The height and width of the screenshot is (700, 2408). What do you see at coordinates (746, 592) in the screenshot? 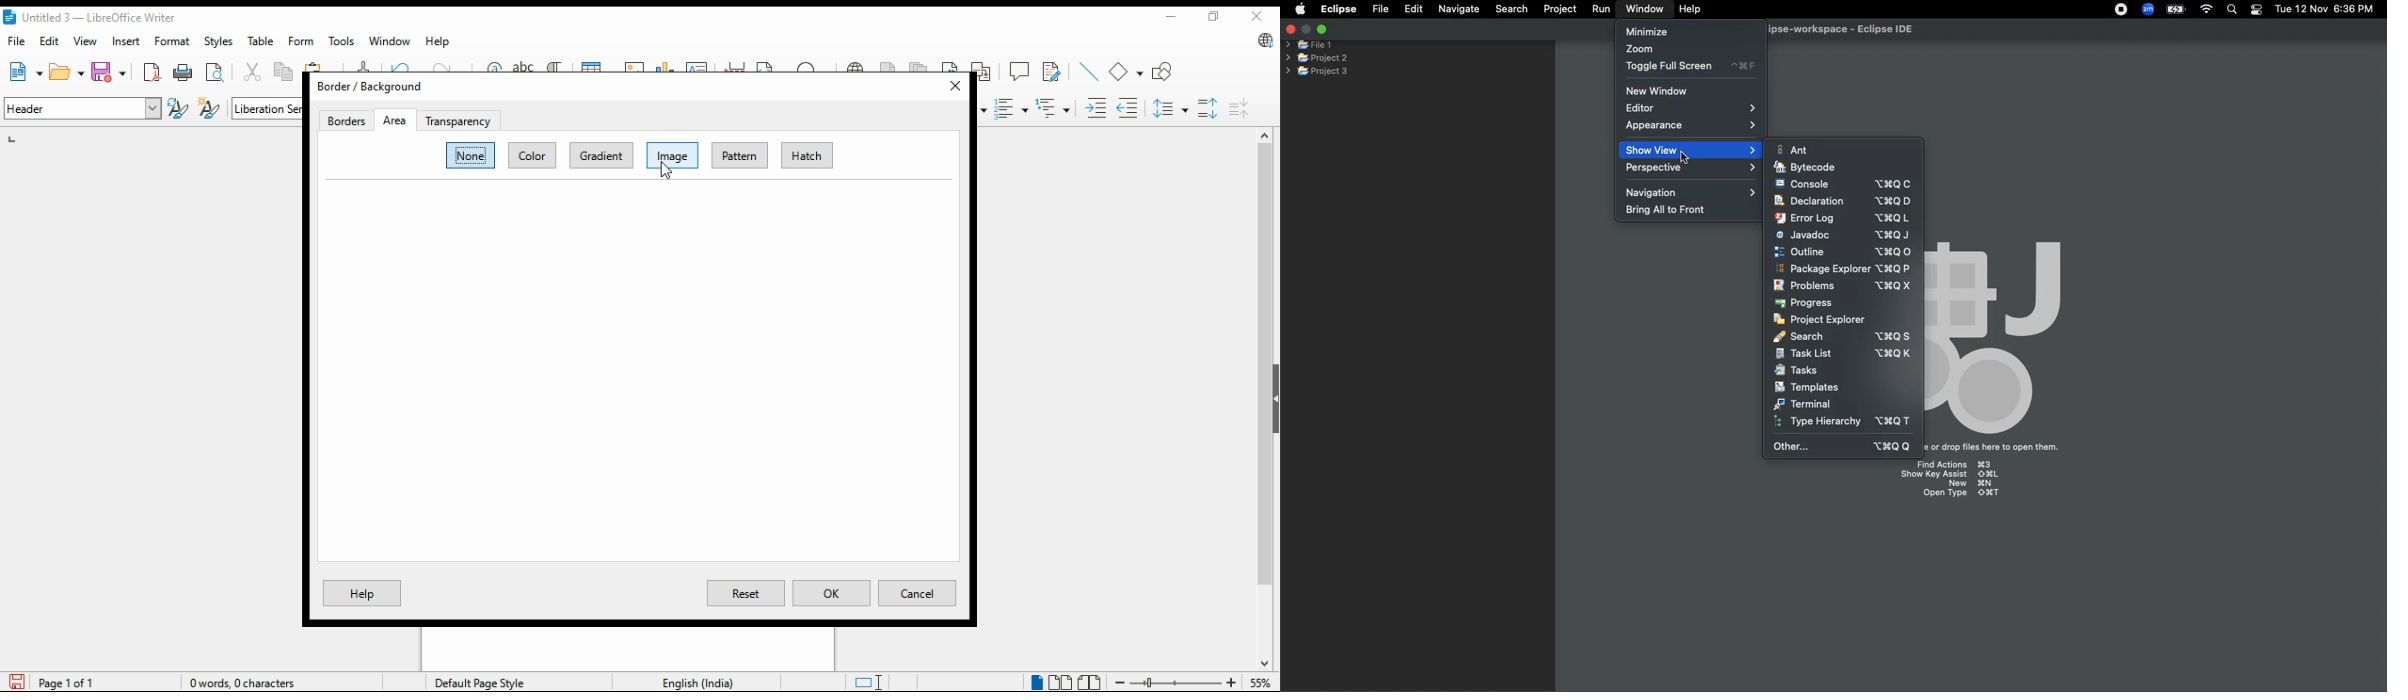
I see `reset` at bounding box center [746, 592].